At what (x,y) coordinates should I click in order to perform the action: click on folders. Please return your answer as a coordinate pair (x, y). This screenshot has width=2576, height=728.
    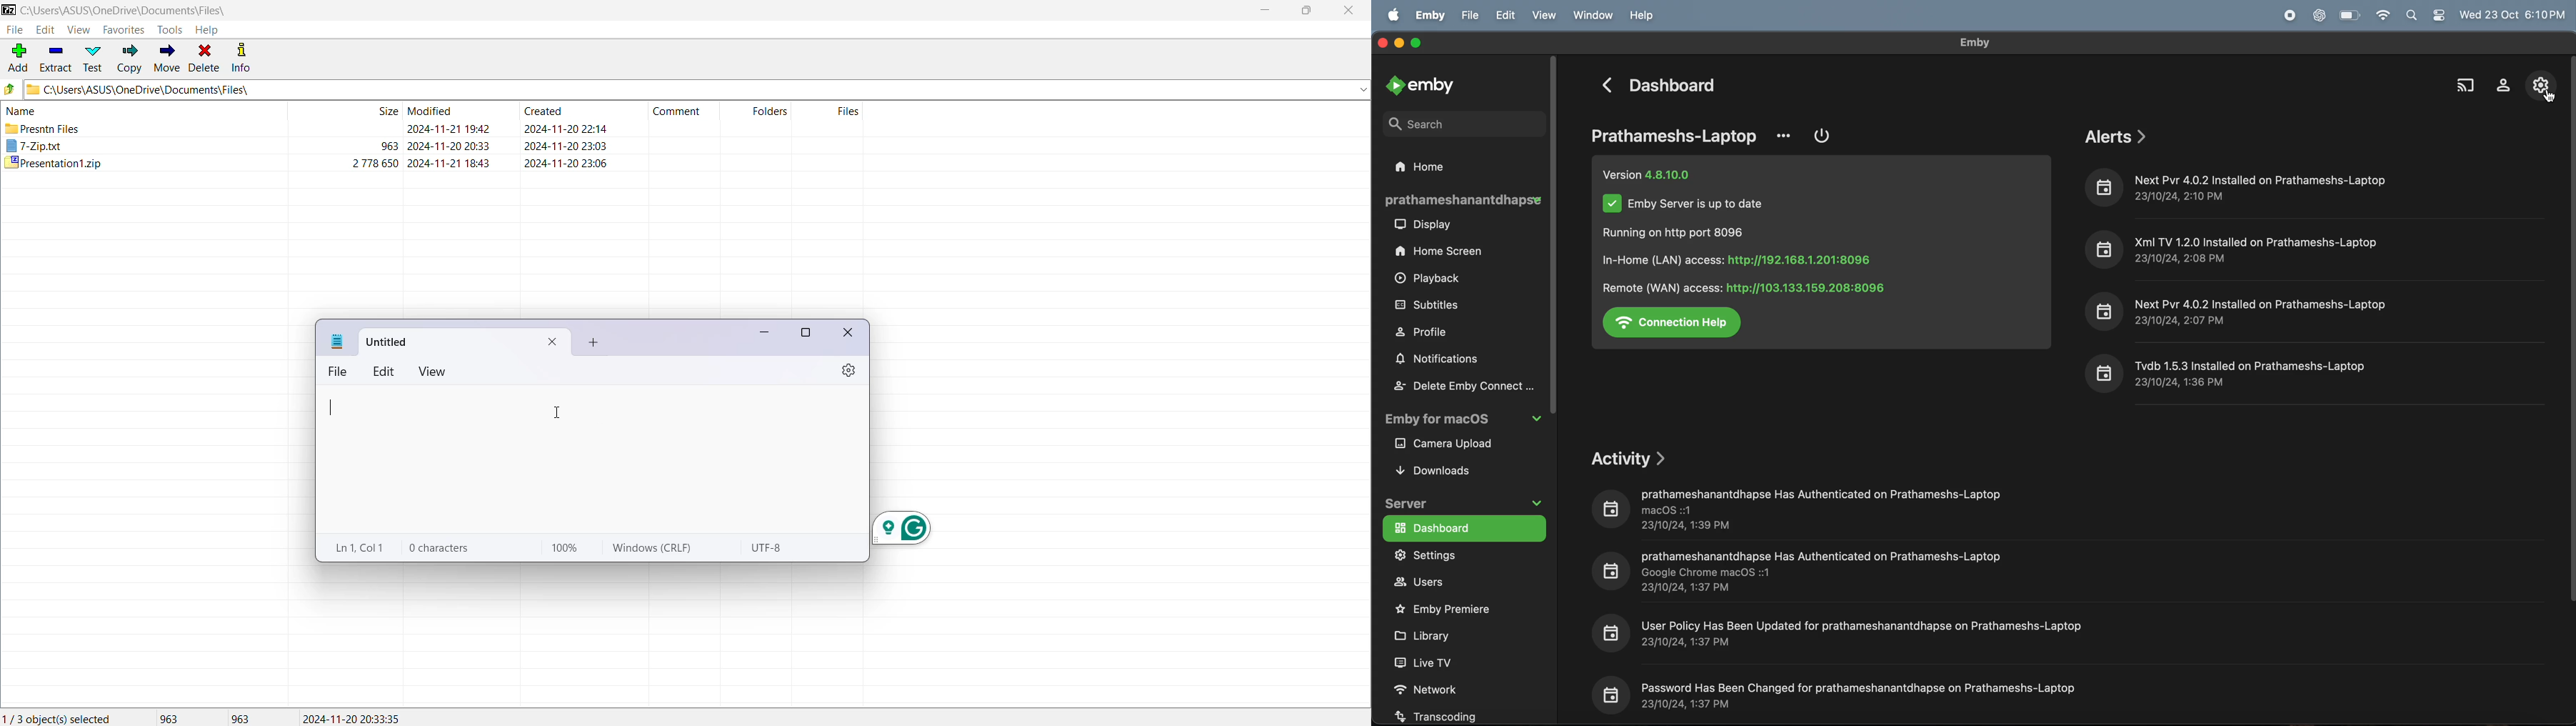
    Looking at the image, I should click on (771, 111).